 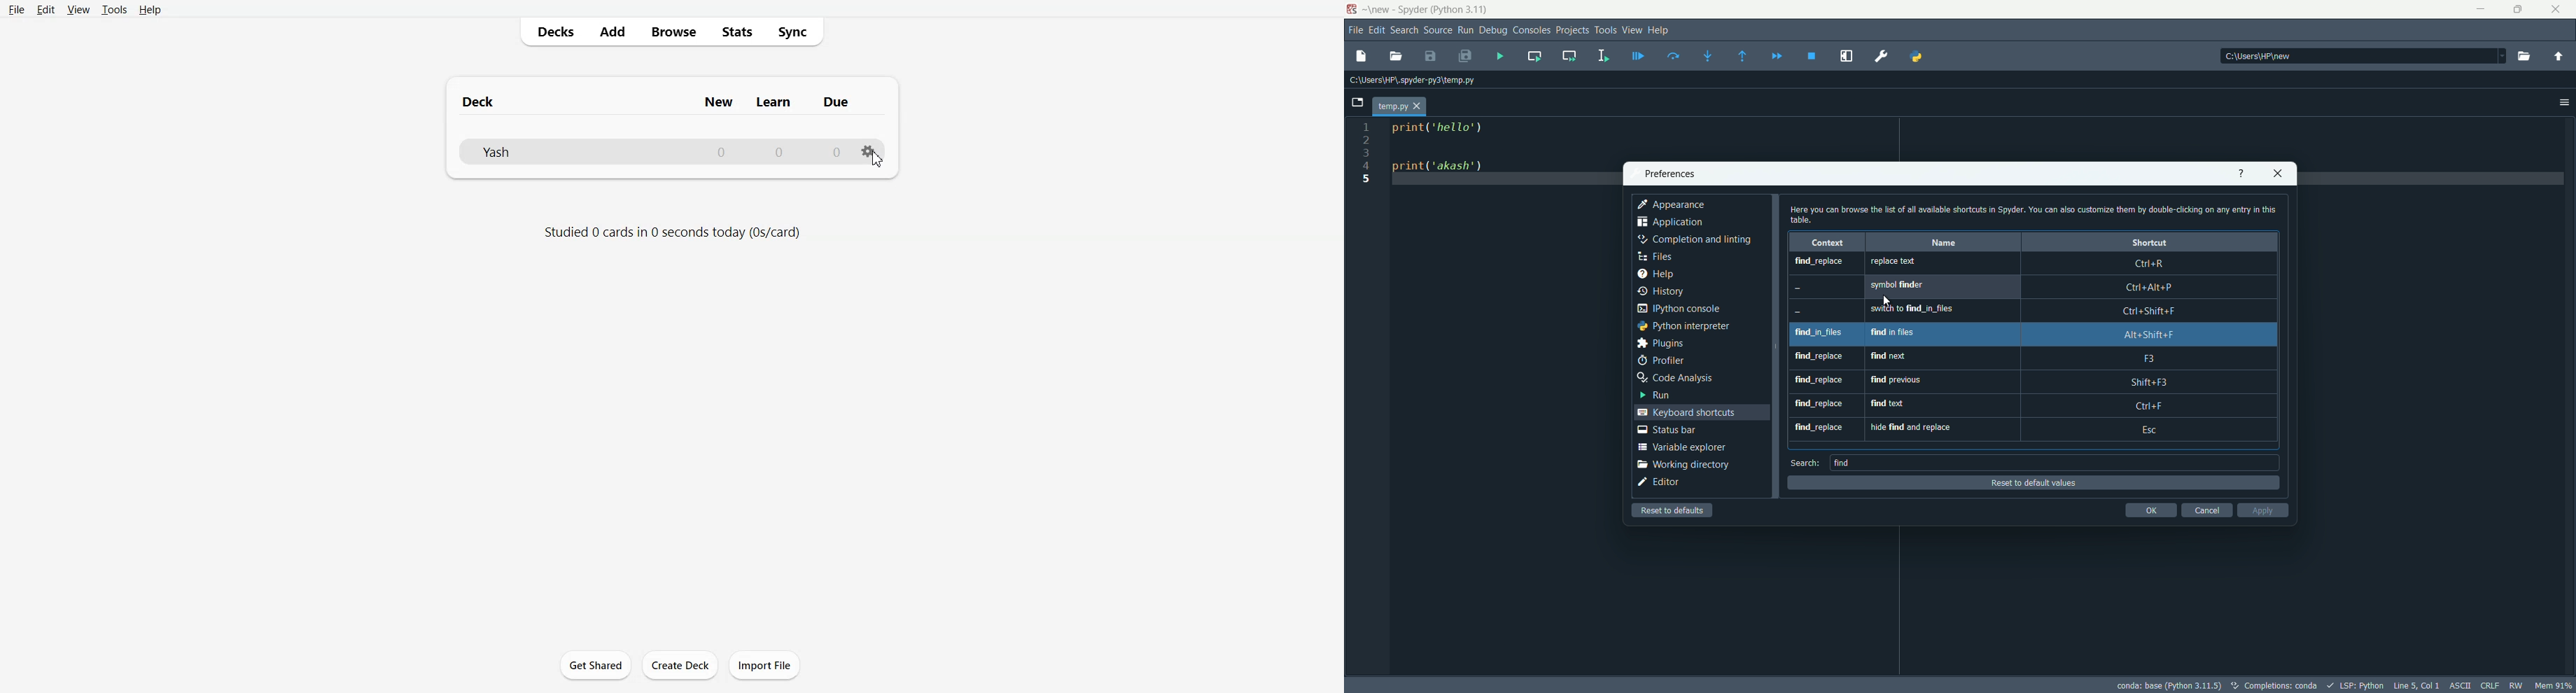 I want to click on Cursor, so click(x=878, y=158).